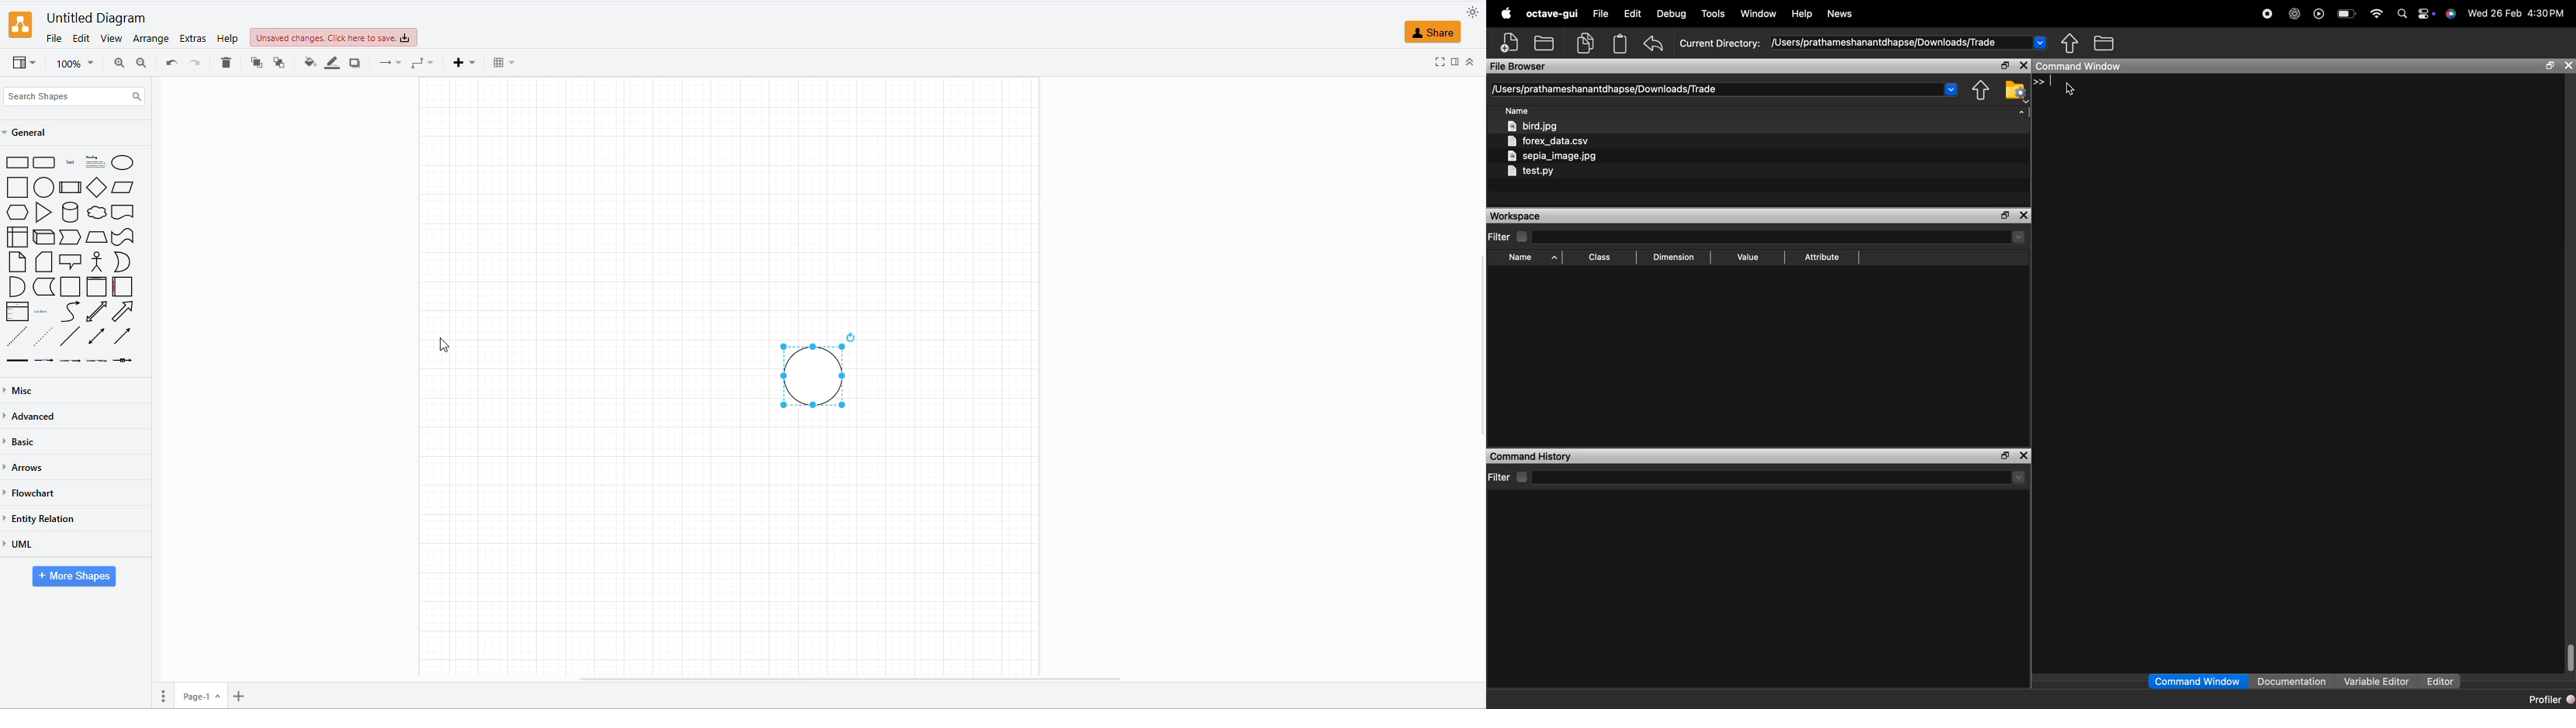 The width and height of the screenshot is (2576, 728). I want to click on Drop-down , so click(2019, 477).